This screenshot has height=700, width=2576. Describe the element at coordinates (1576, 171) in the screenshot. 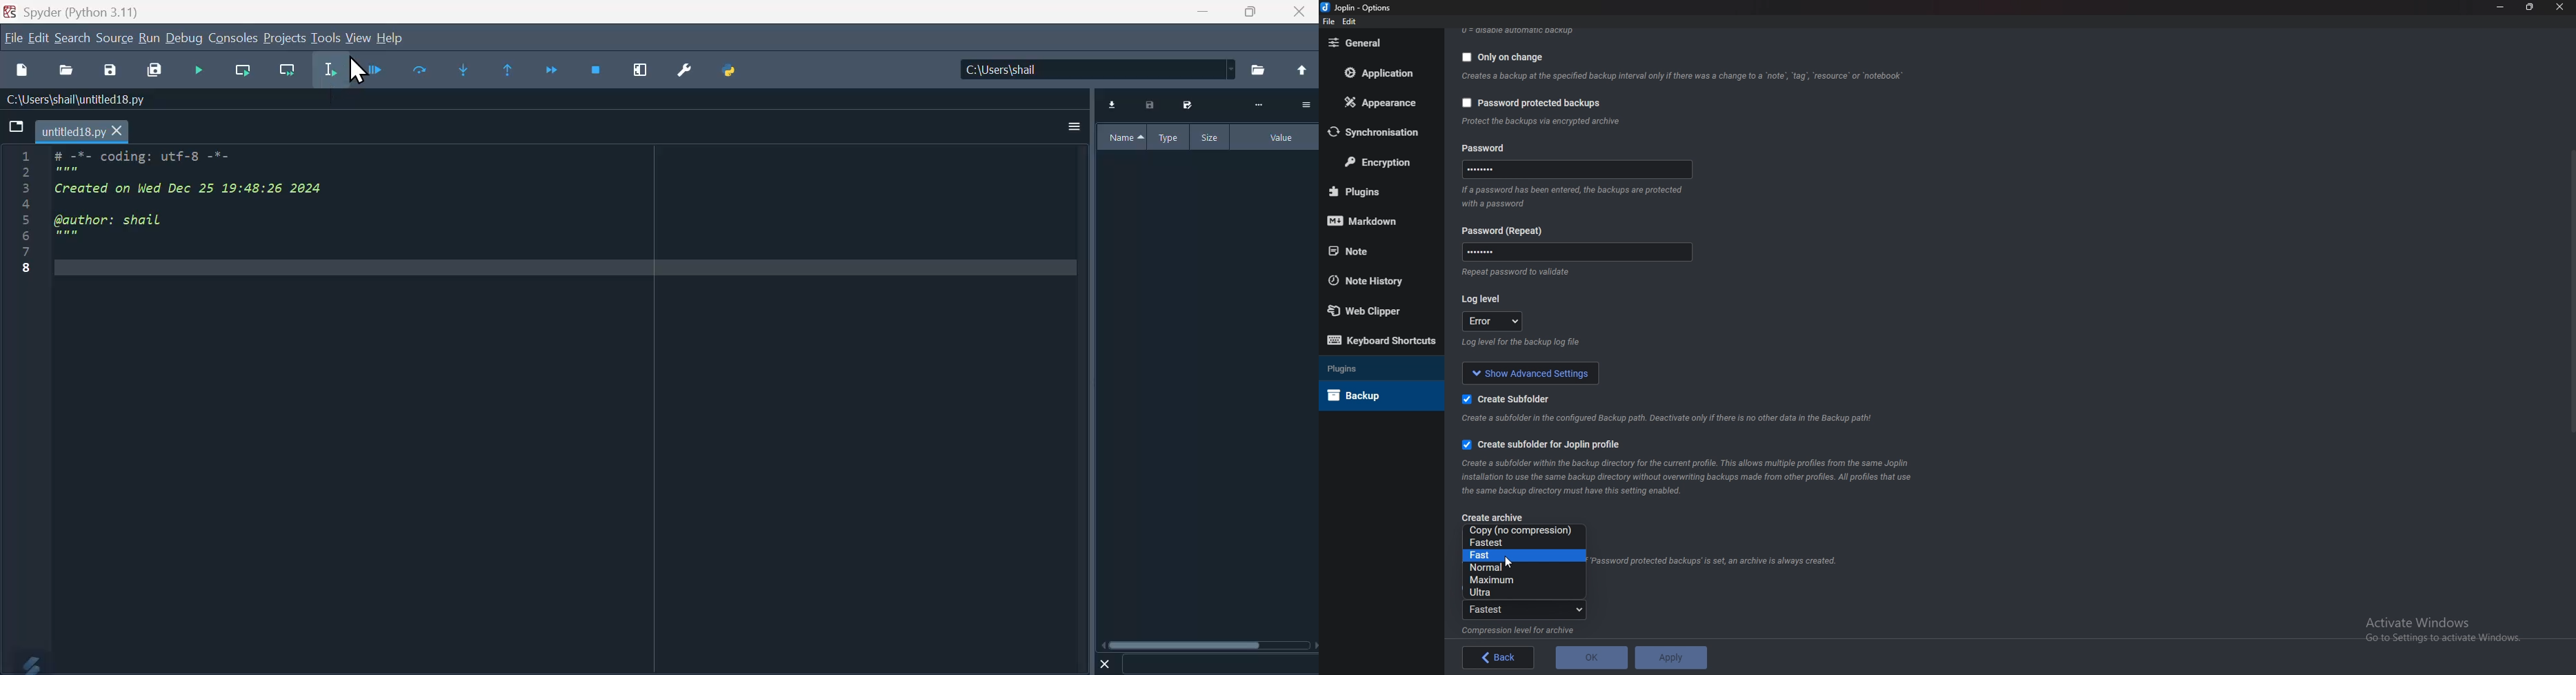

I see `Password` at that location.